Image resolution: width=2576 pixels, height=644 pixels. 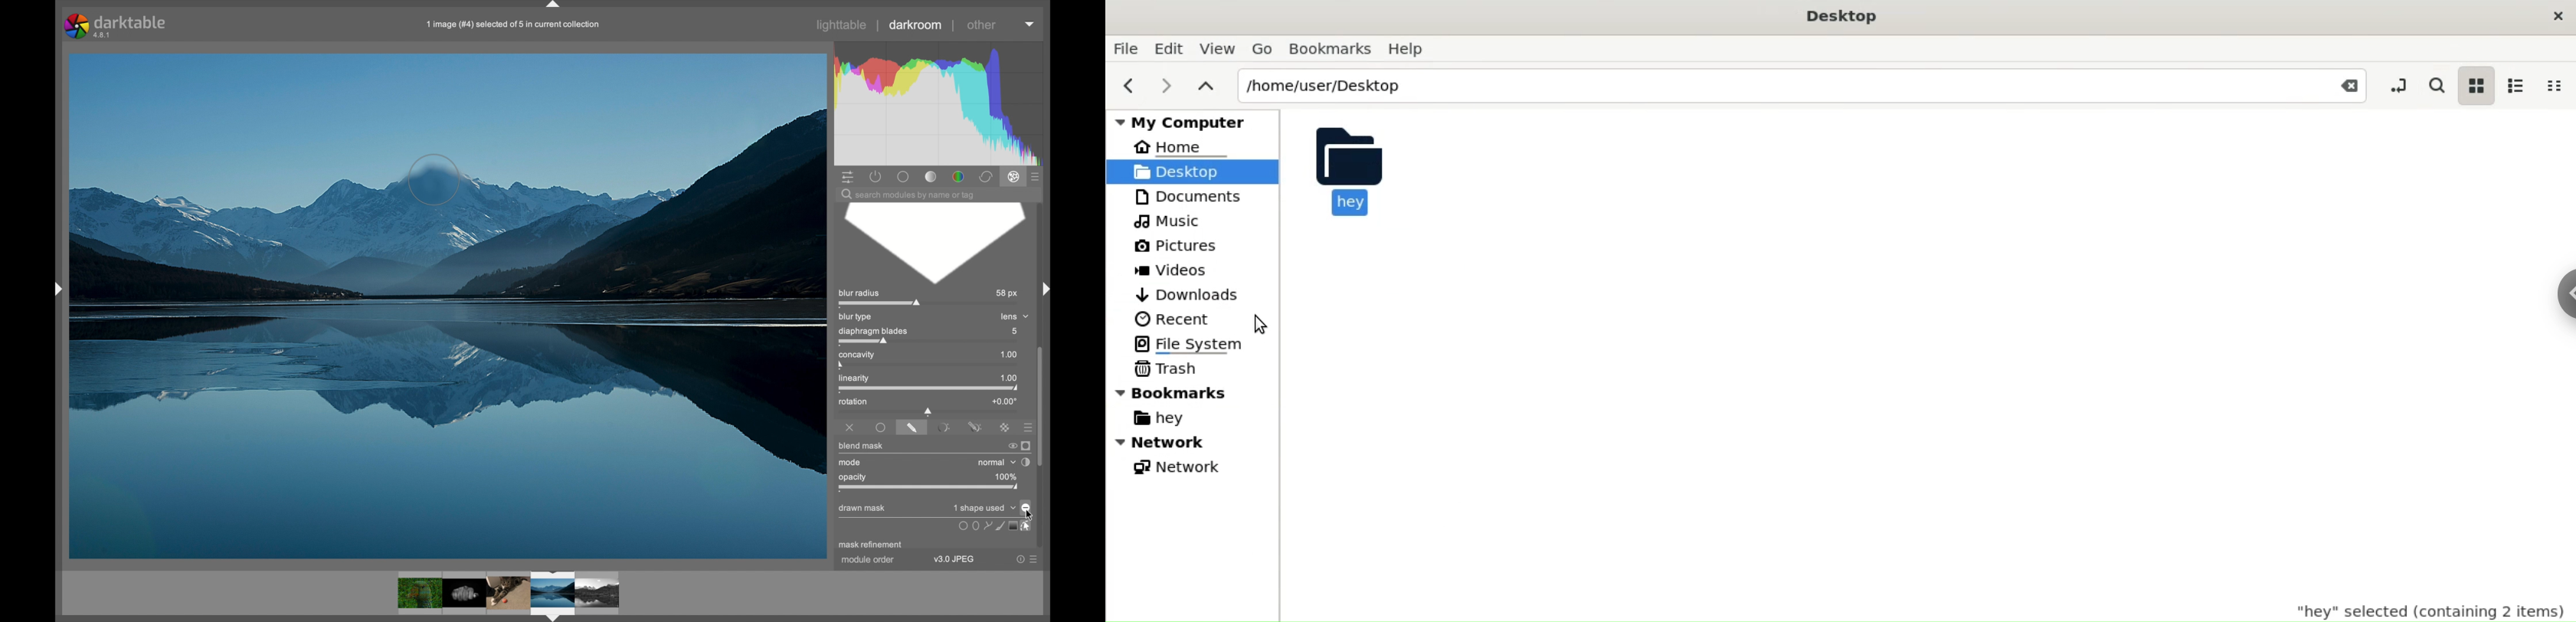 I want to click on effect, so click(x=1014, y=177).